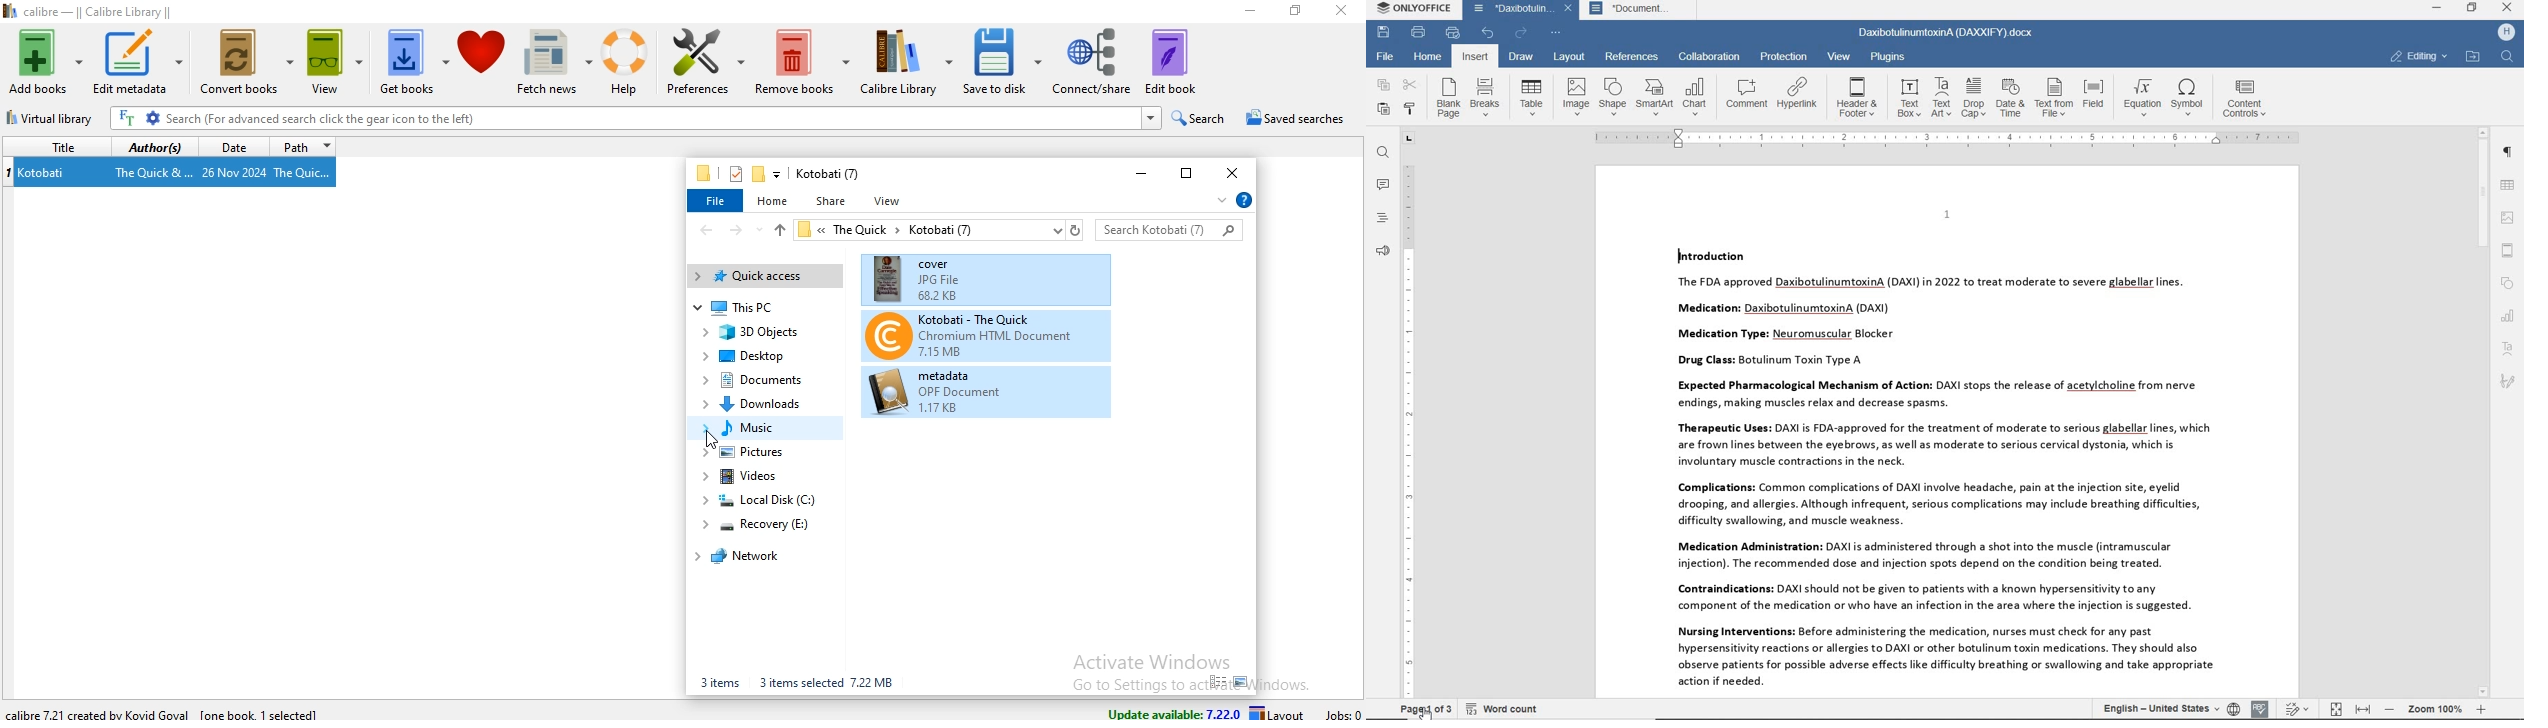 Image resolution: width=2548 pixels, height=728 pixels. Describe the element at coordinates (1654, 97) in the screenshot. I see `SmartArt` at that location.